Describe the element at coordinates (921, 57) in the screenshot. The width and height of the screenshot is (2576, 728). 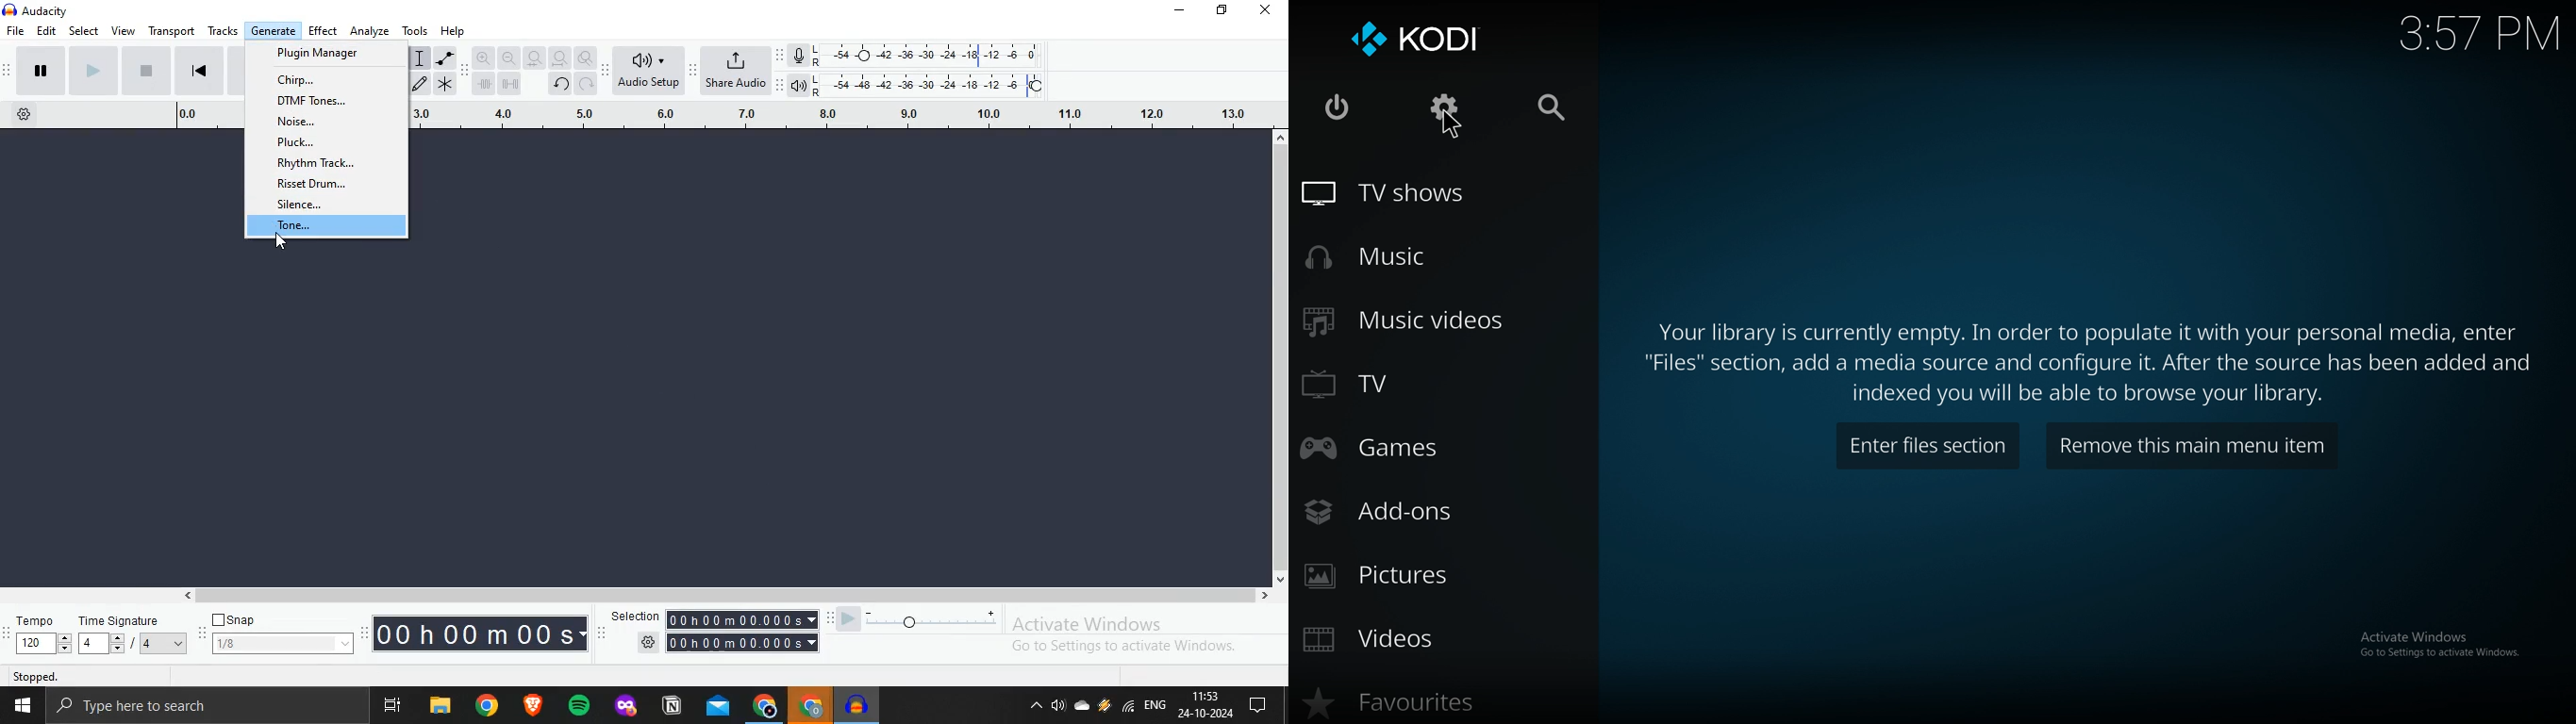
I see `LR Mike` at that location.